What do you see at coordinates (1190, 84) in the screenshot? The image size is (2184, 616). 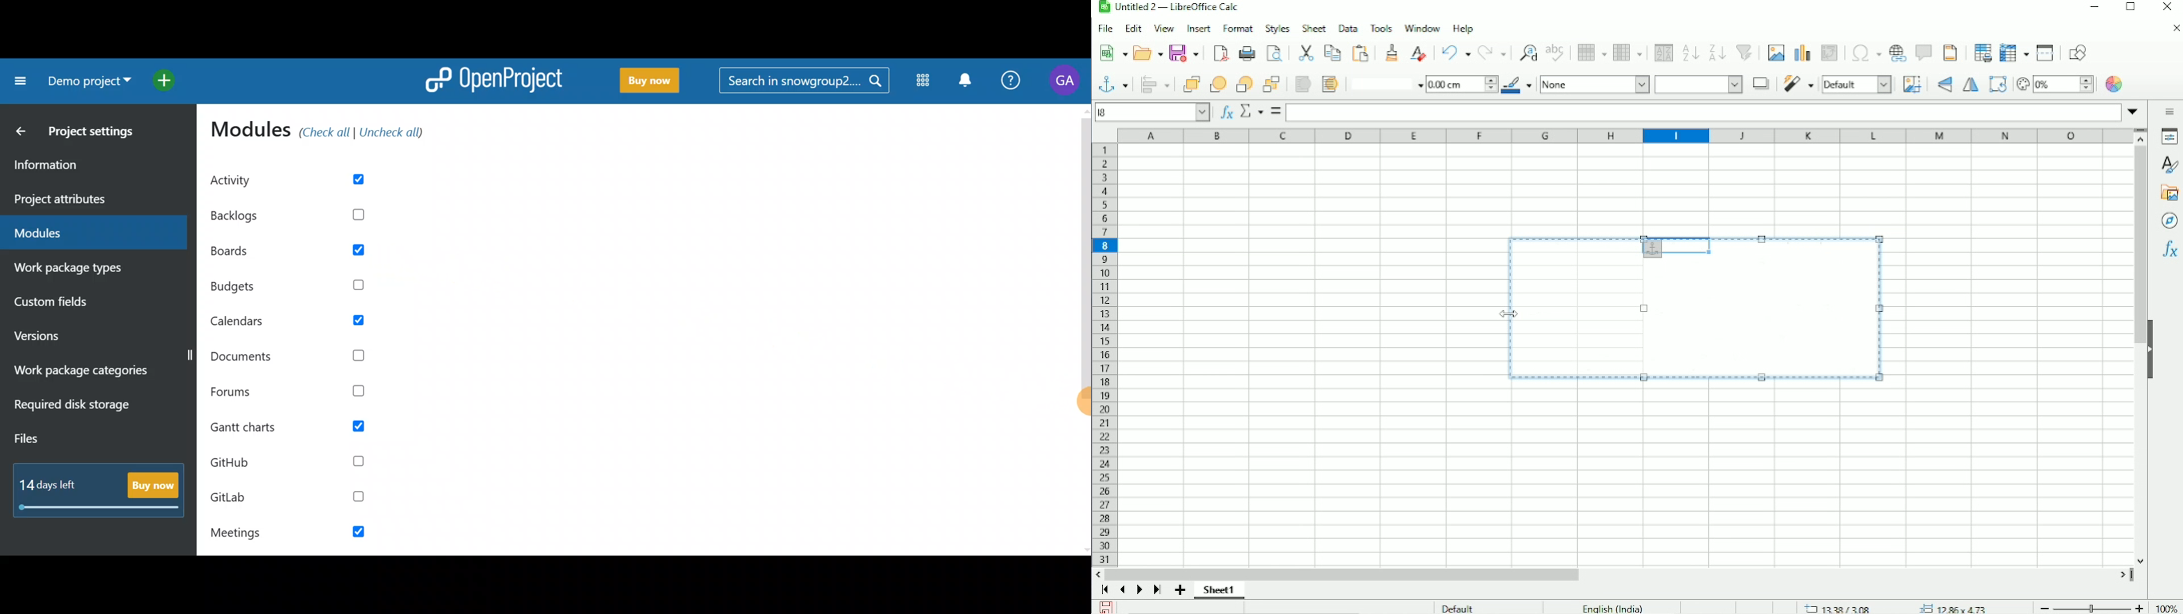 I see `Bring to front` at bounding box center [1190, 84].